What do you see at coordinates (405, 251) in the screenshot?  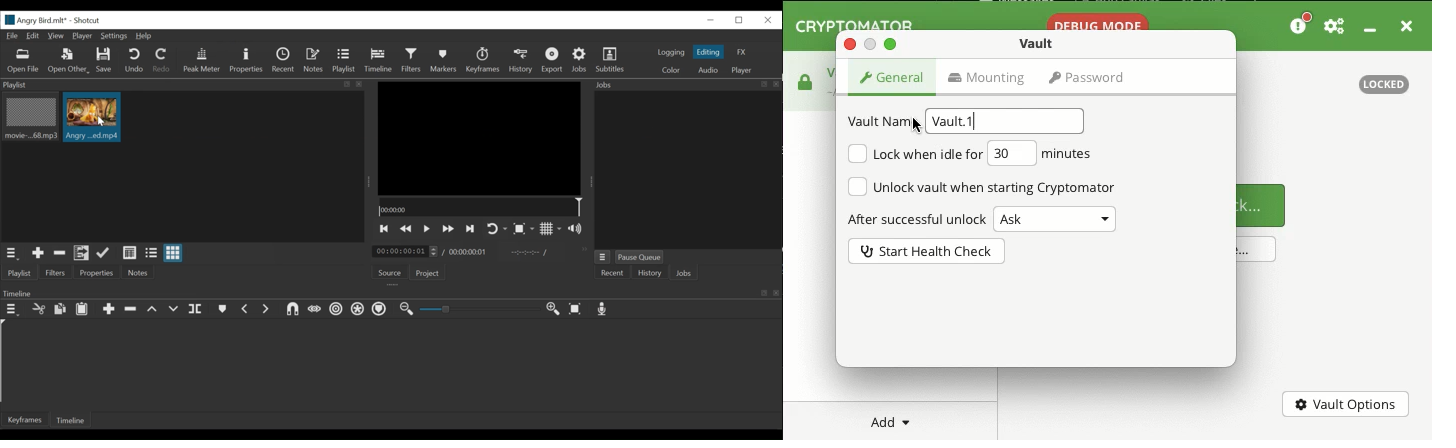 I see `Current Duration` at bounding box center [405, 251].